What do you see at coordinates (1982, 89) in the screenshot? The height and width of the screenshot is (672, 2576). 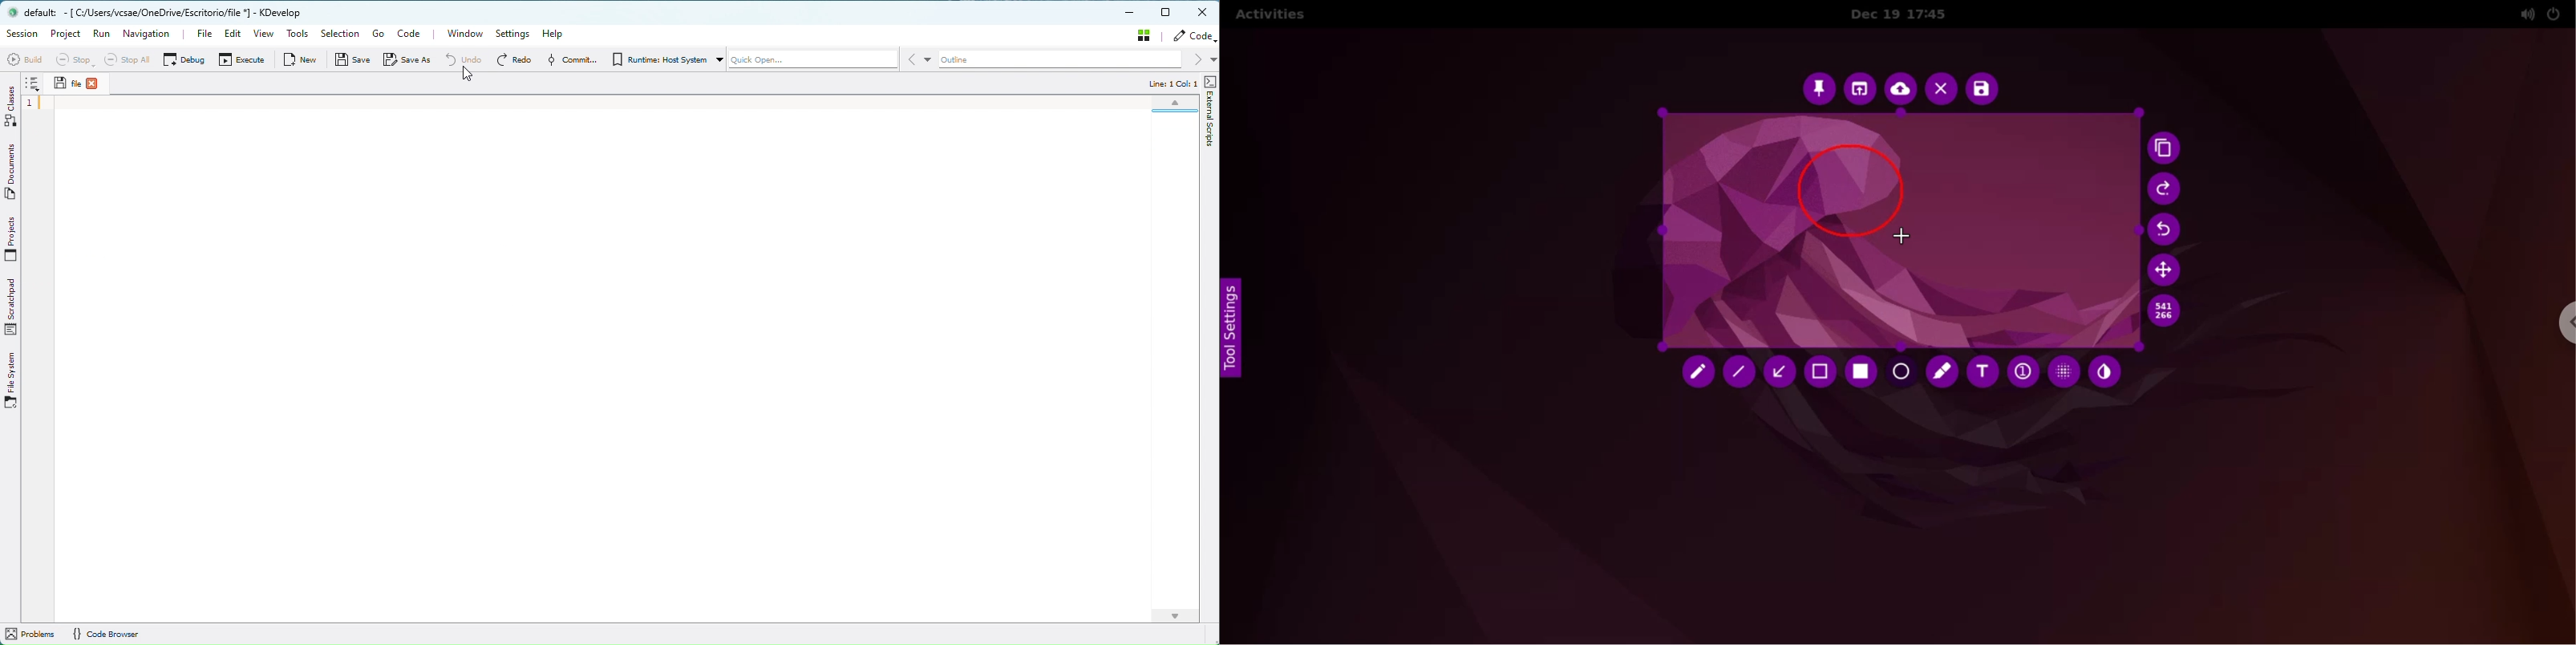 I see `save` at bounding box center [1982, 89].